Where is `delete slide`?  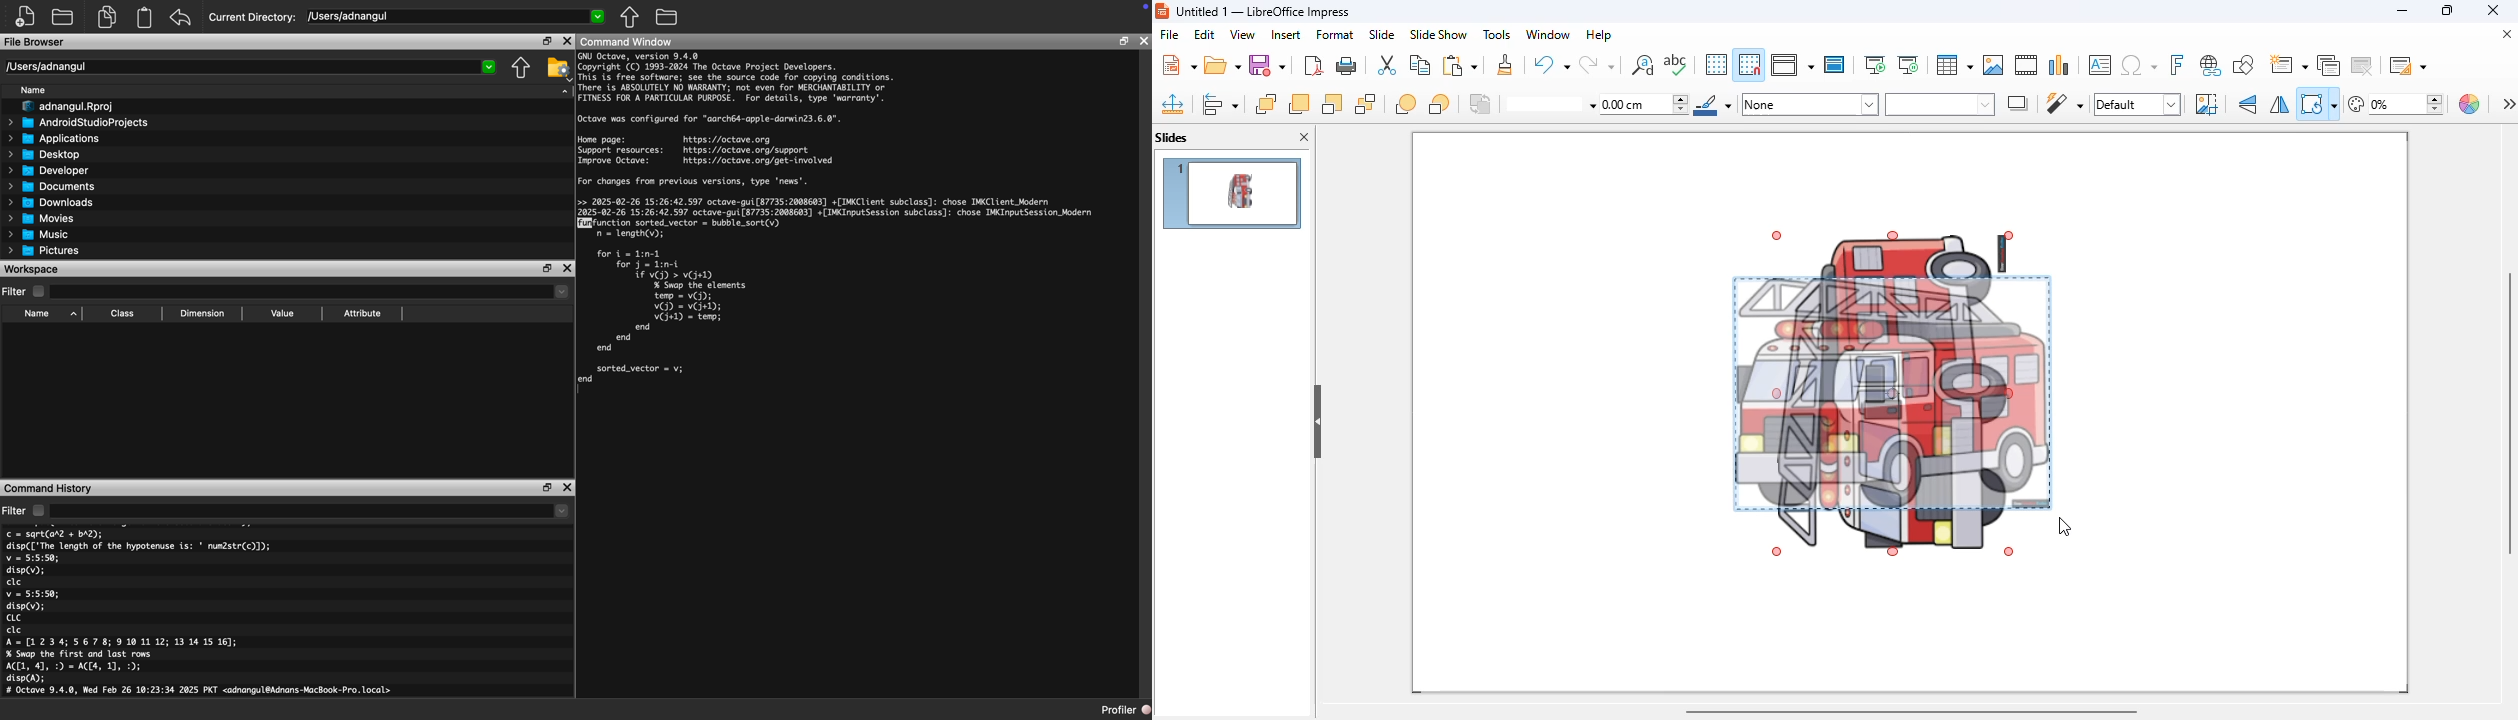
delete slide is located at coordinates (2362, 64).